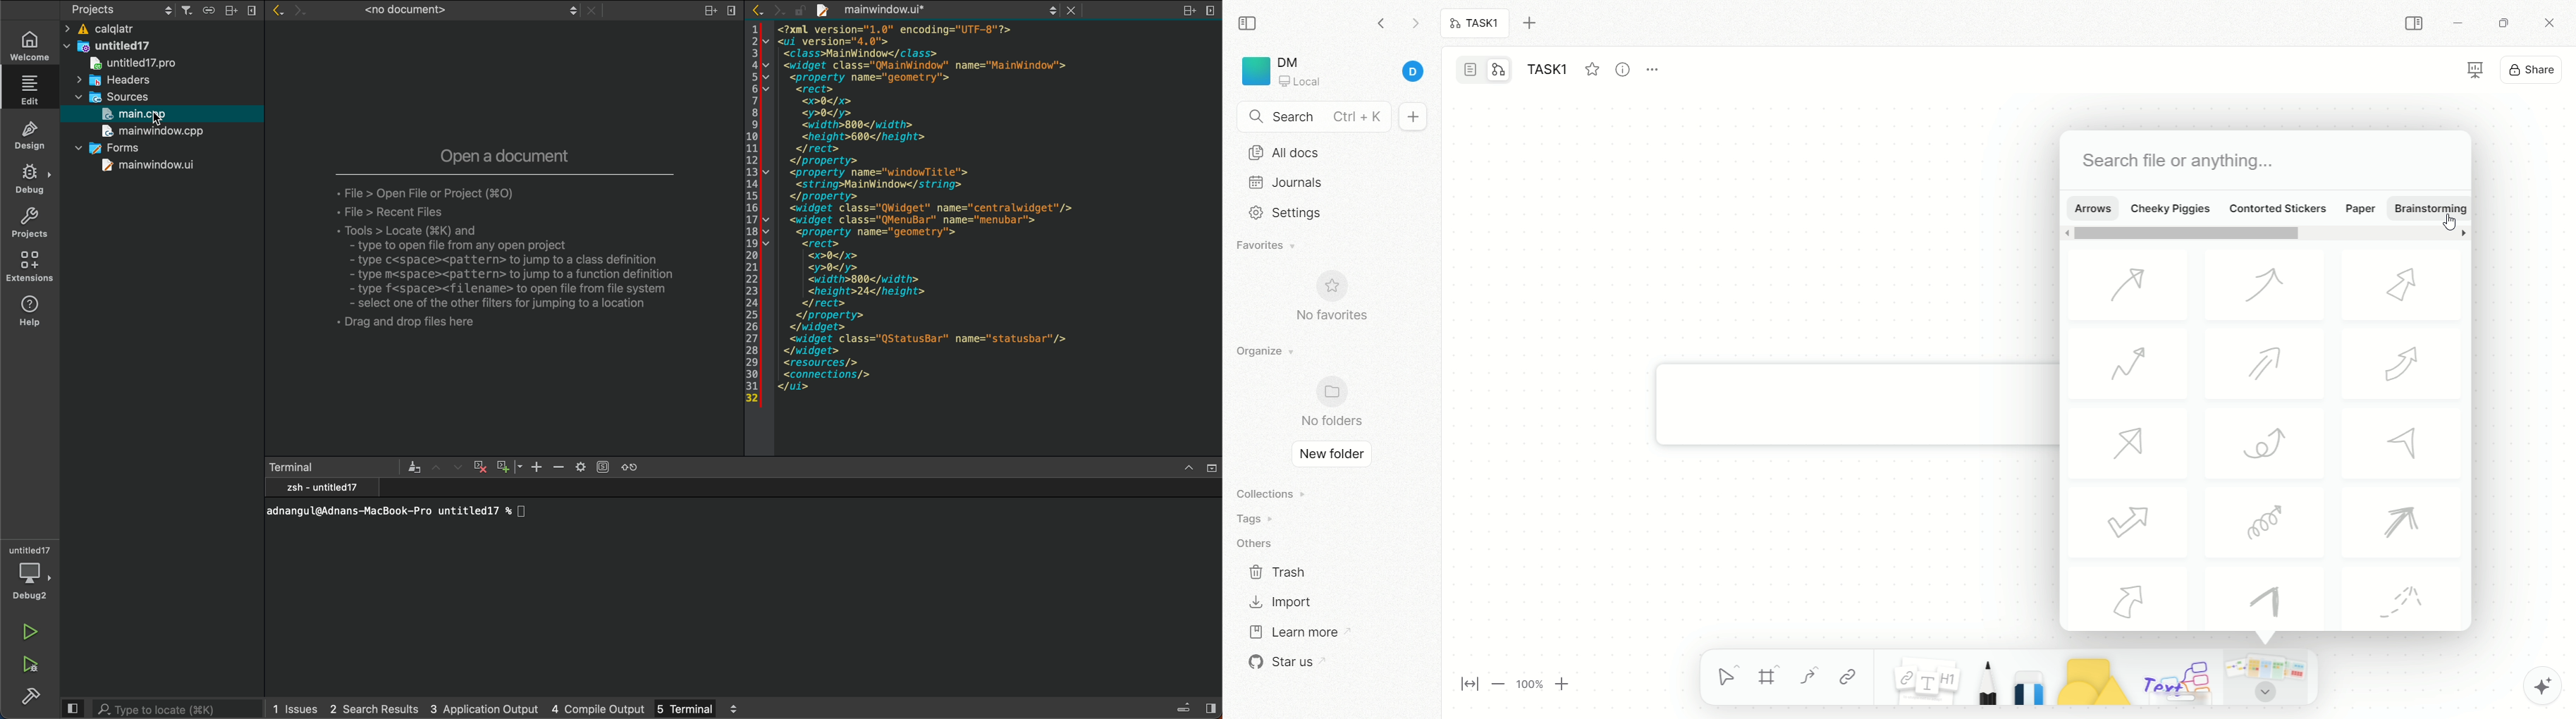  I want to click on cheeky piggies, so click(2171, 207).